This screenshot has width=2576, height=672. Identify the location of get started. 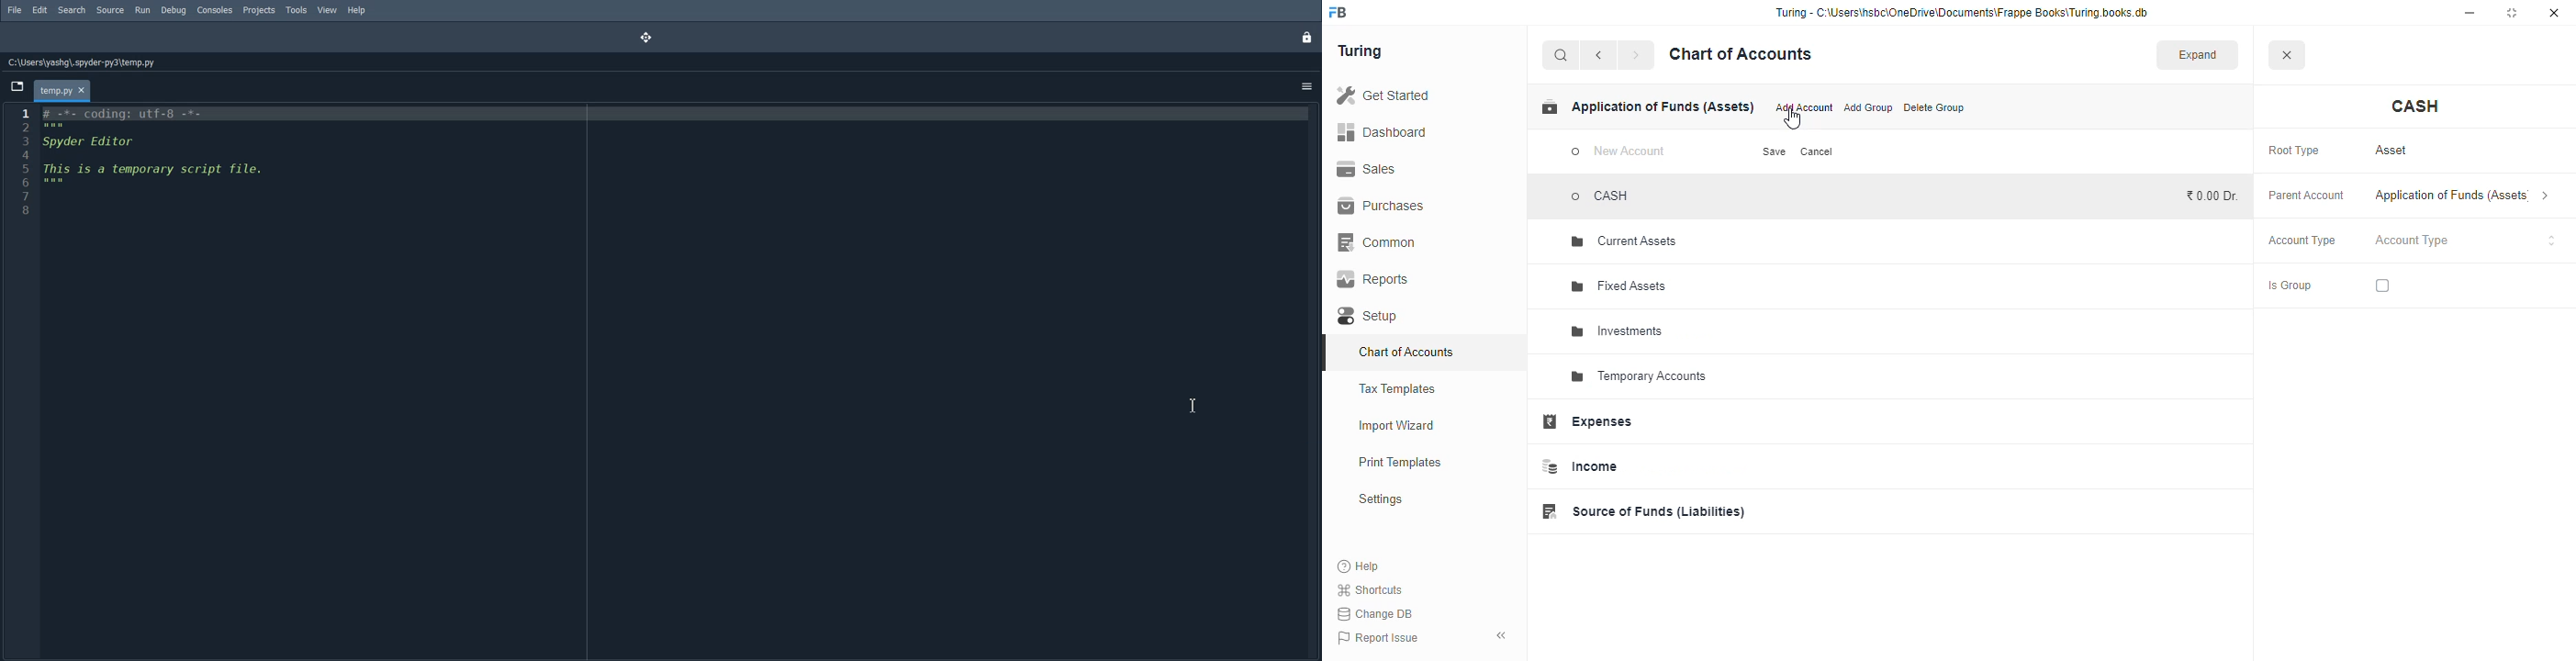
(1383, 95).